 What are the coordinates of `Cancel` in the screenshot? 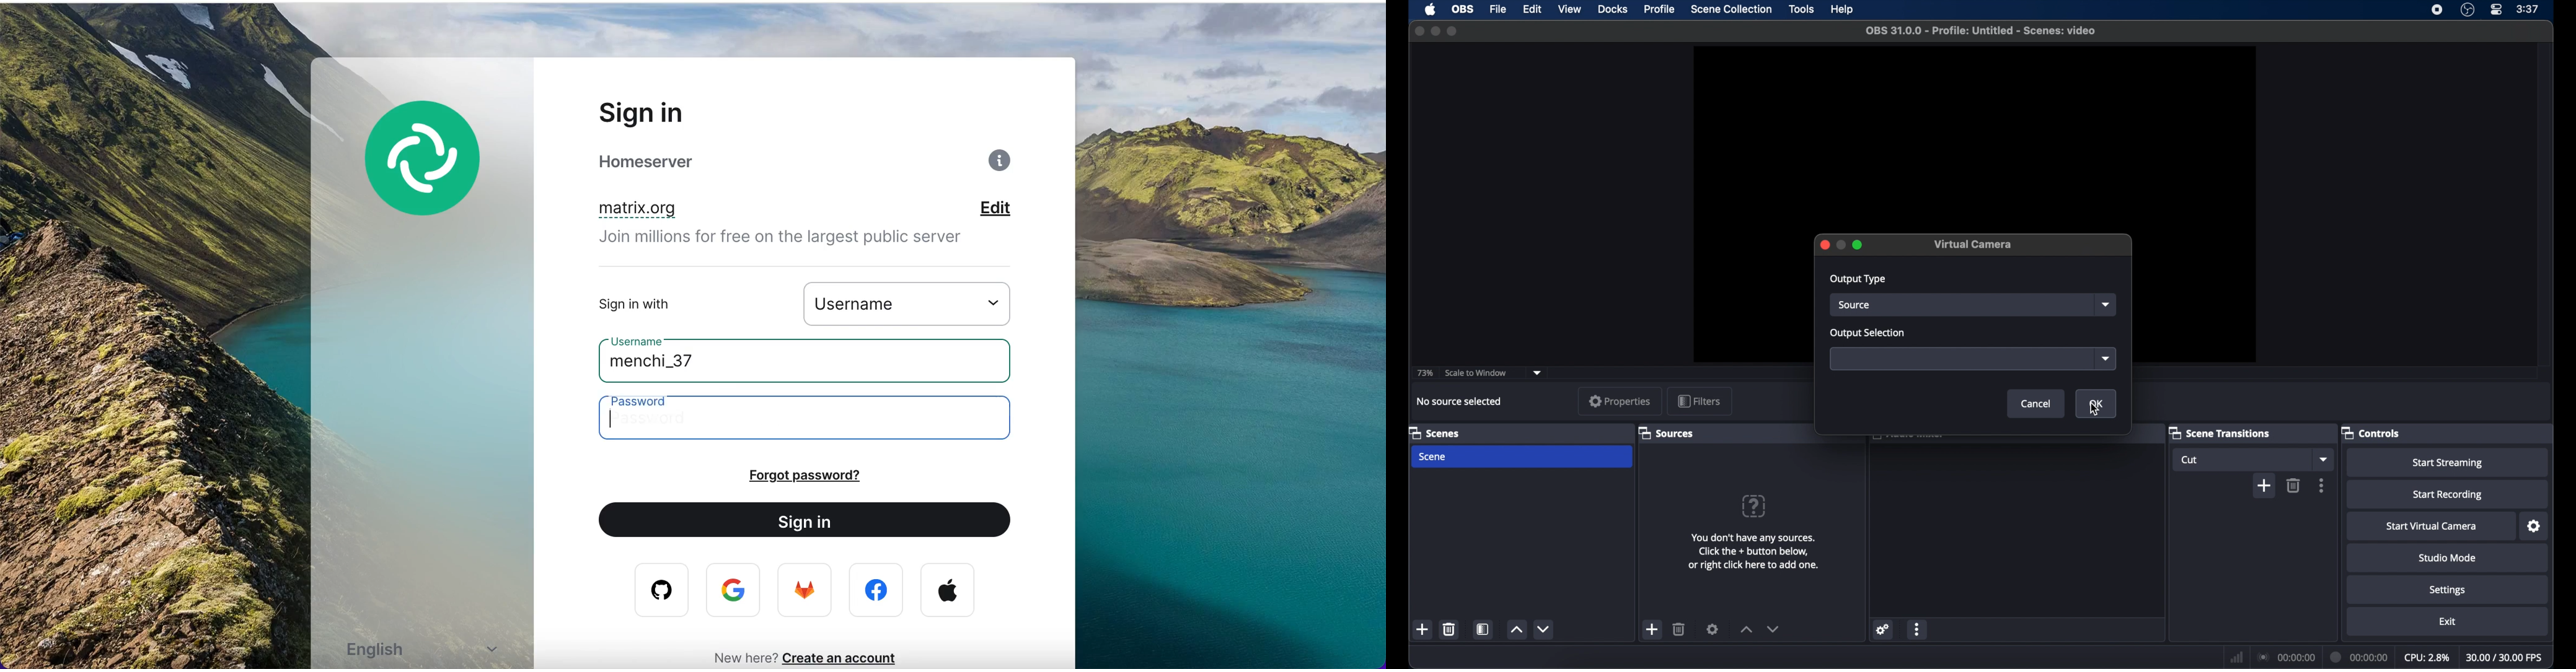 It's located at (2037, 404).